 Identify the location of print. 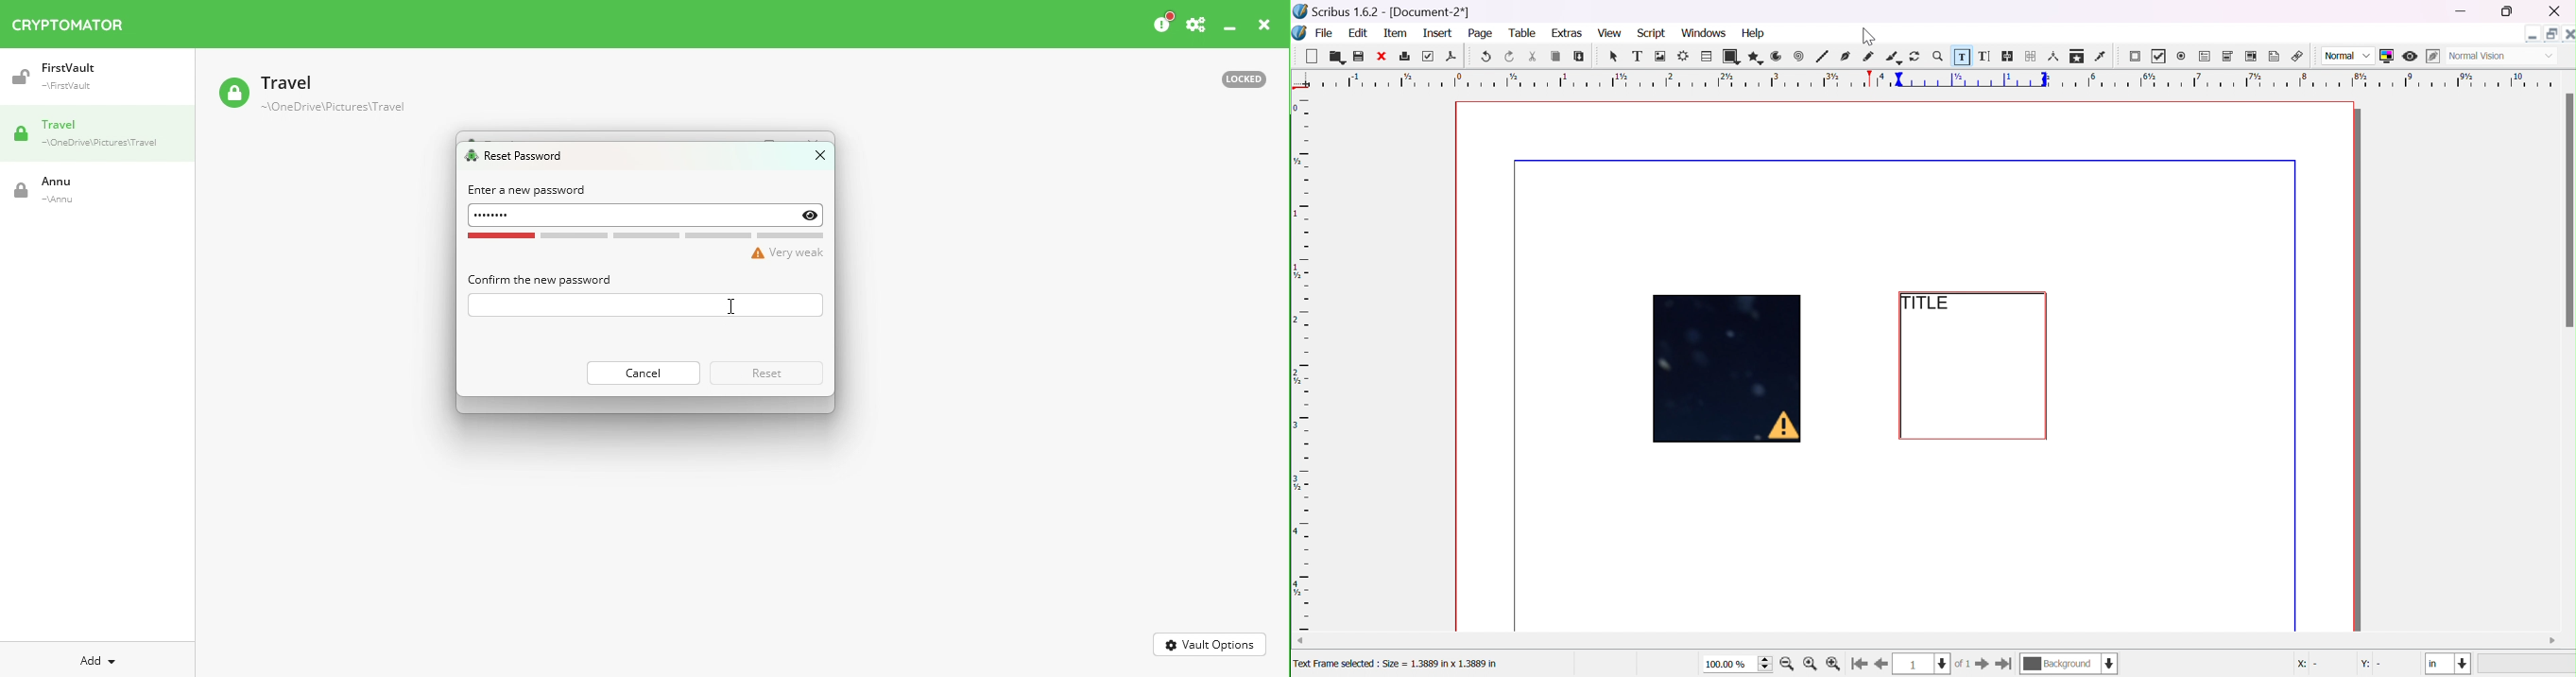
(1404, 55).